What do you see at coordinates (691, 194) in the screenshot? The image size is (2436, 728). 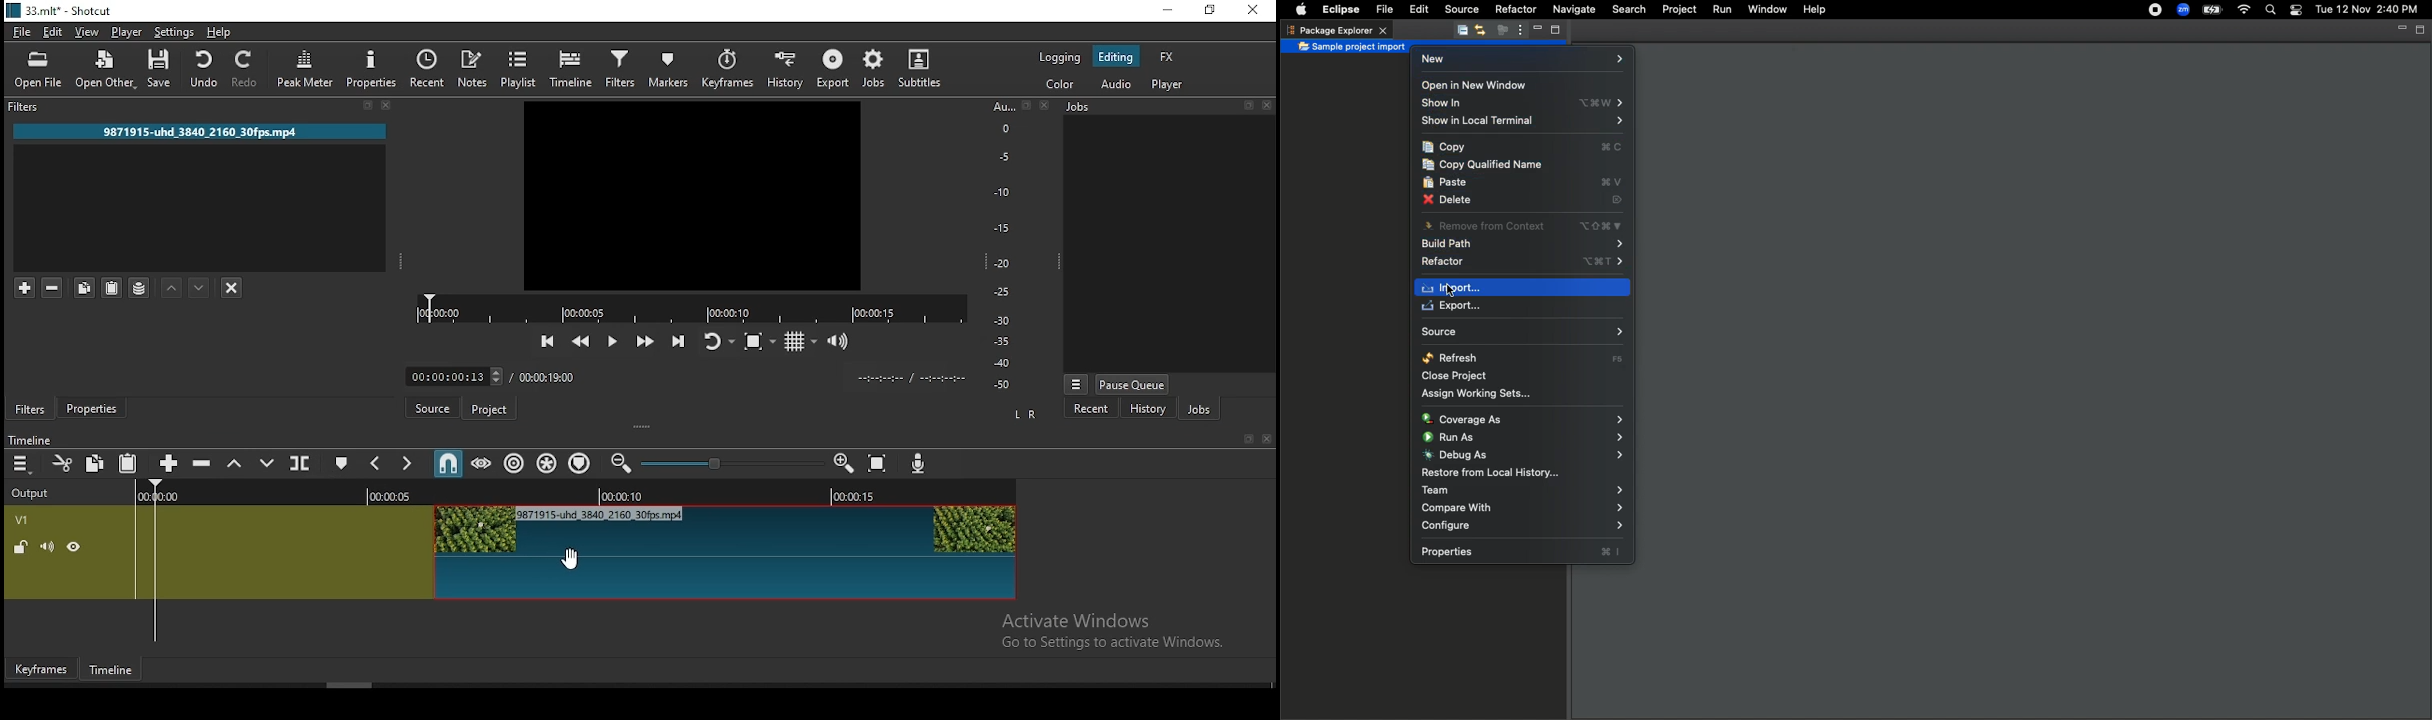 I see `preview` at bounding box center [691, 194].